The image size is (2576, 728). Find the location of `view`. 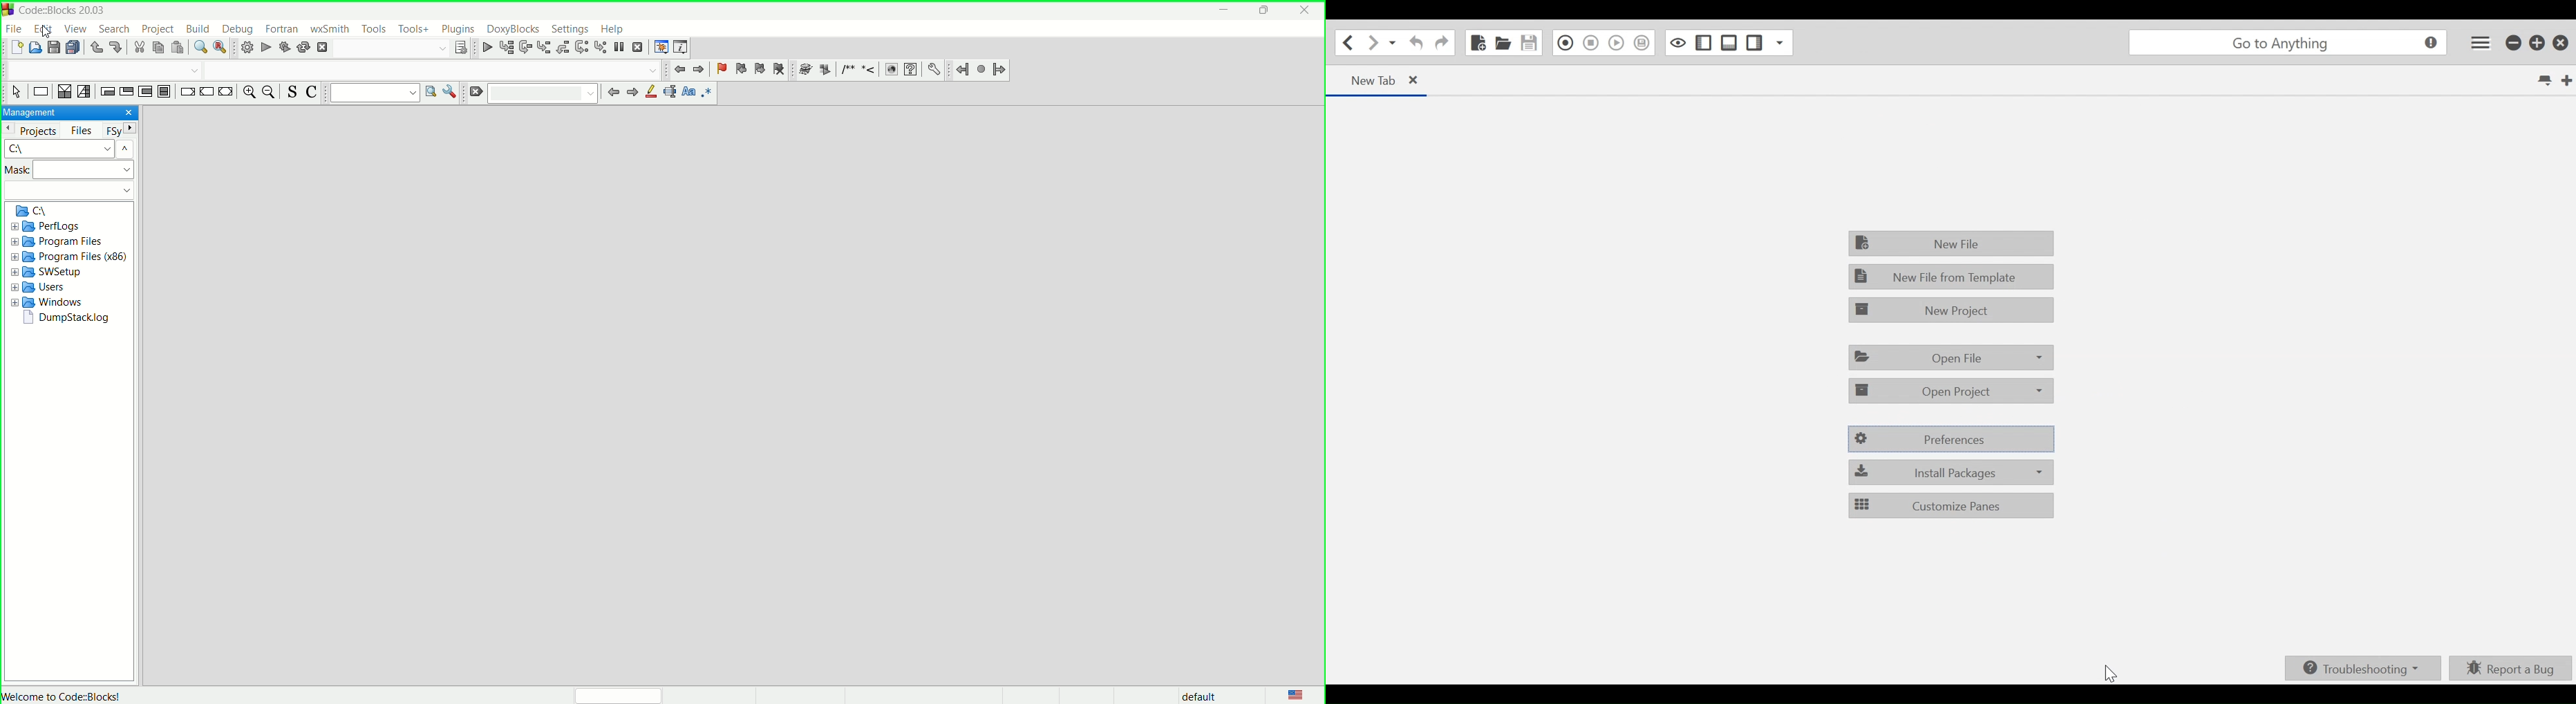

view is located at coordinates (73, 29).